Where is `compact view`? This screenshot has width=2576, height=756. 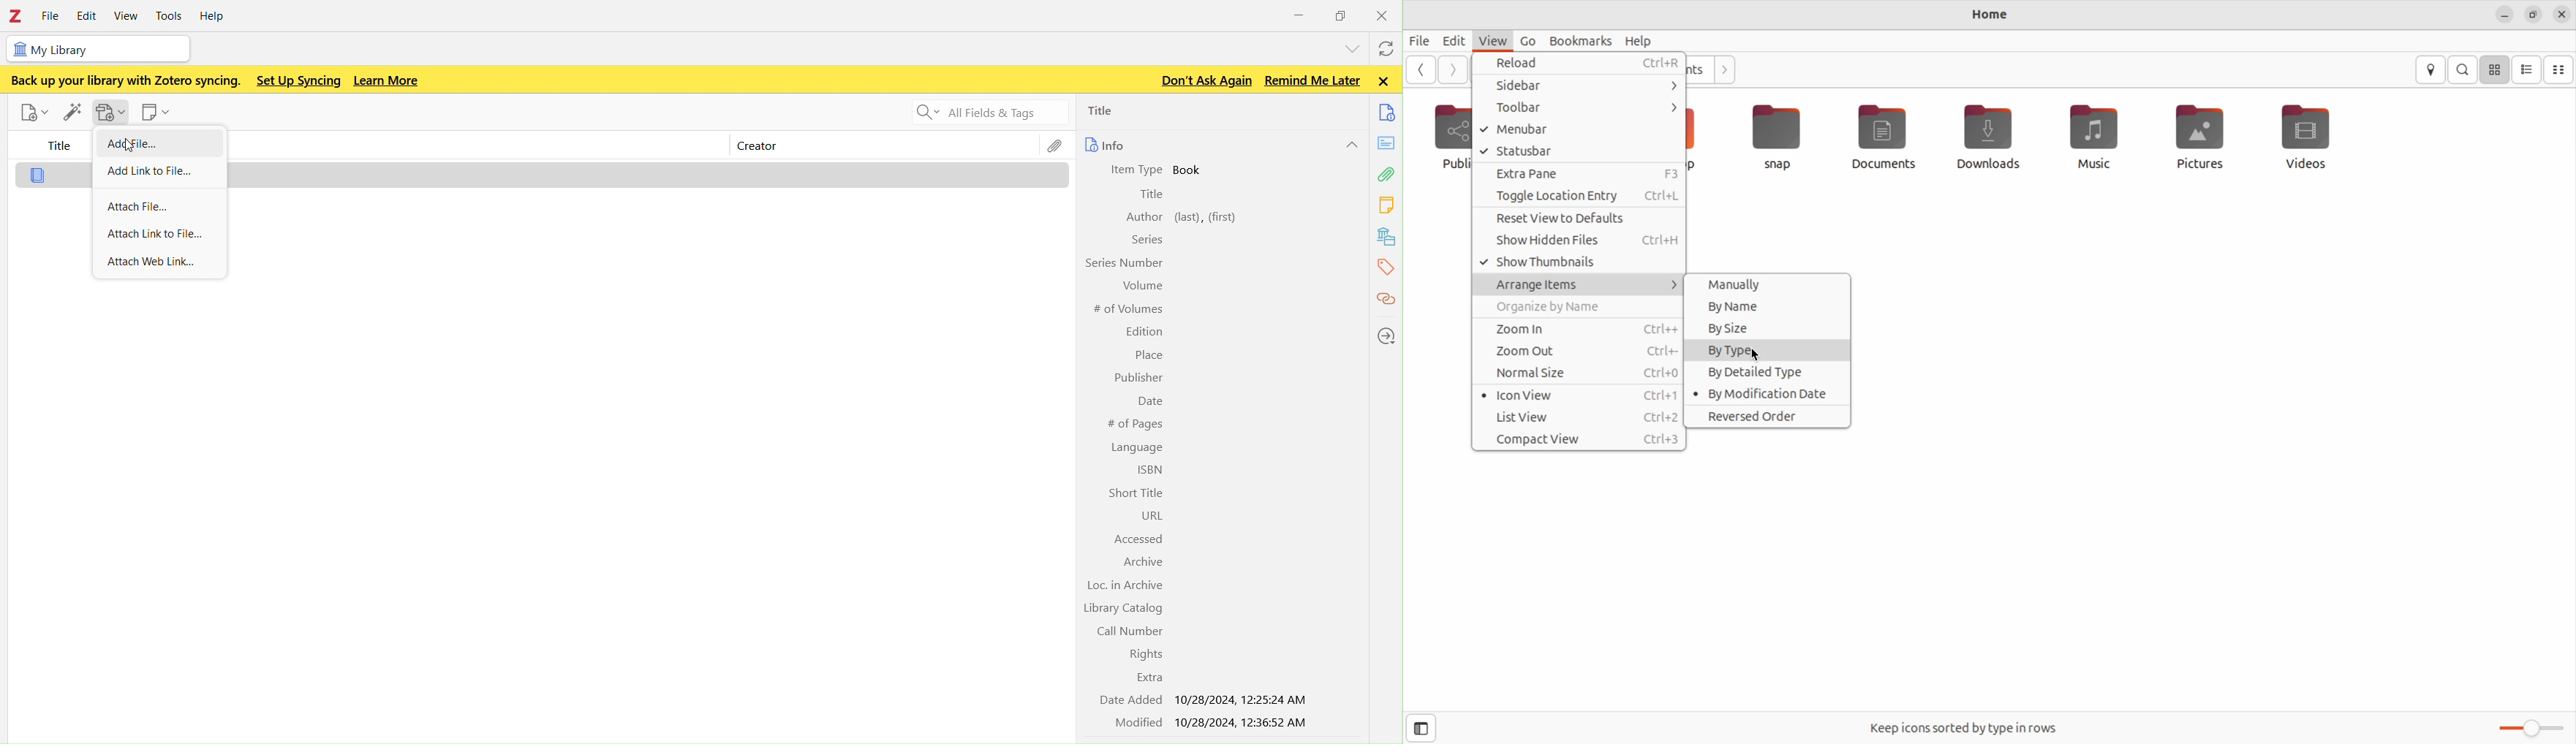 compact view is located at coordinates (1580, 438).